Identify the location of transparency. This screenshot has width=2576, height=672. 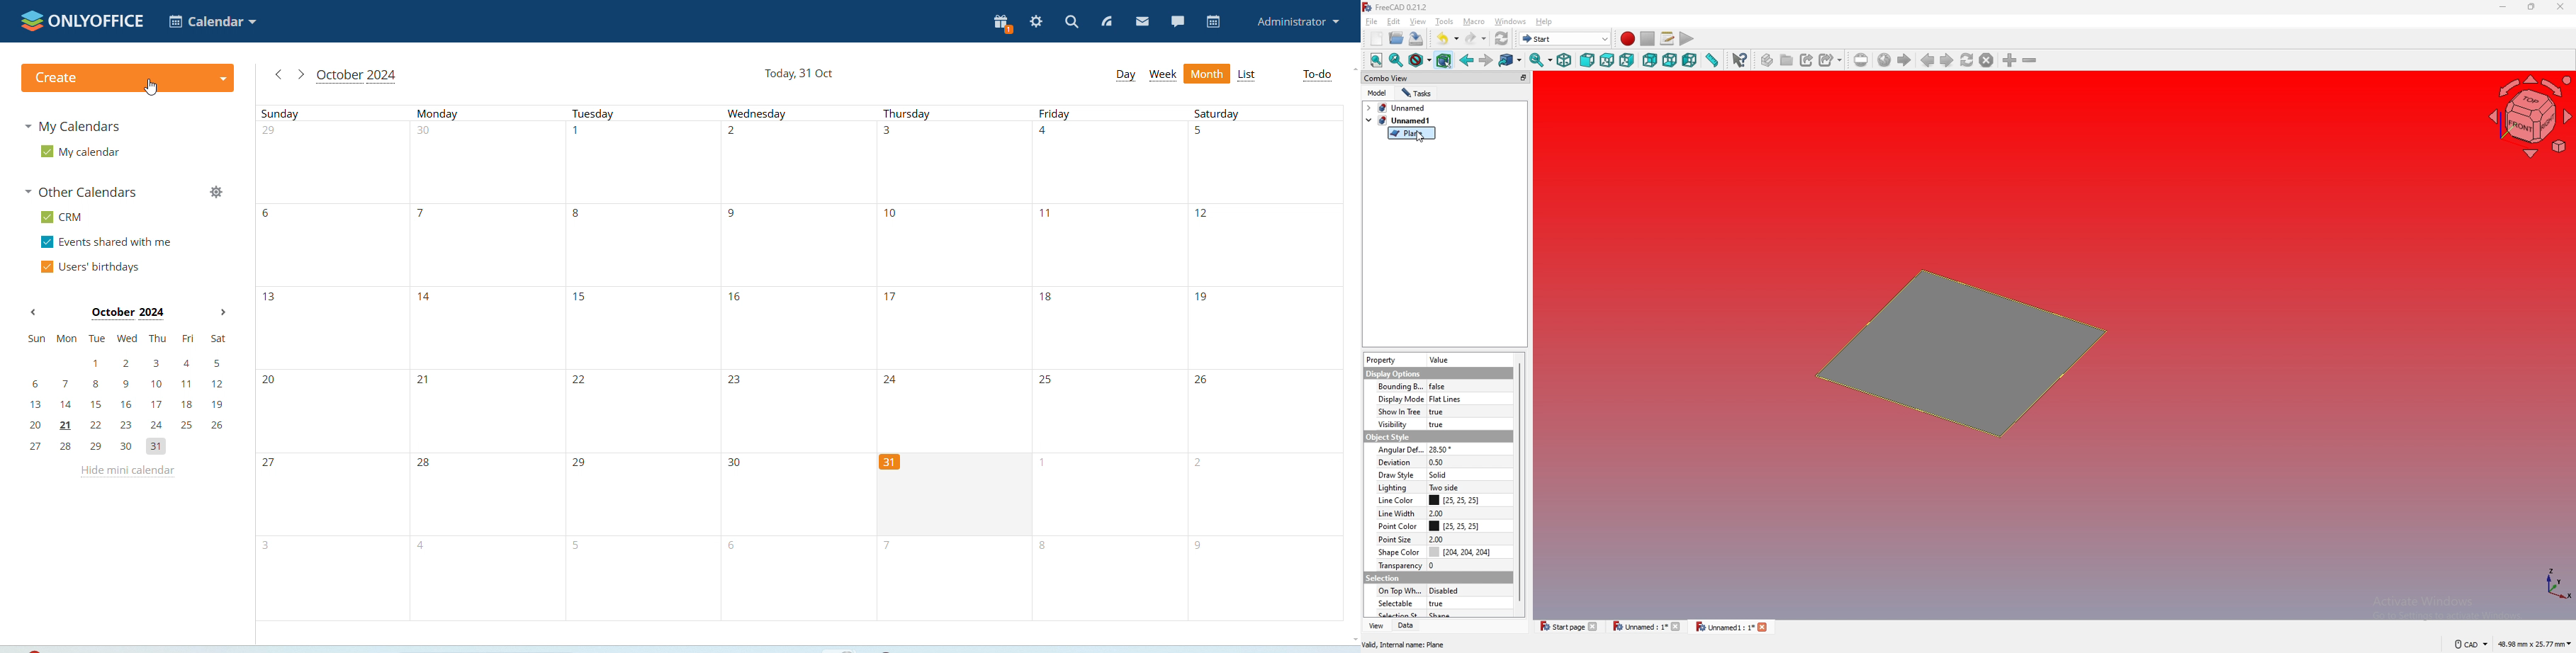
(1398, 566).